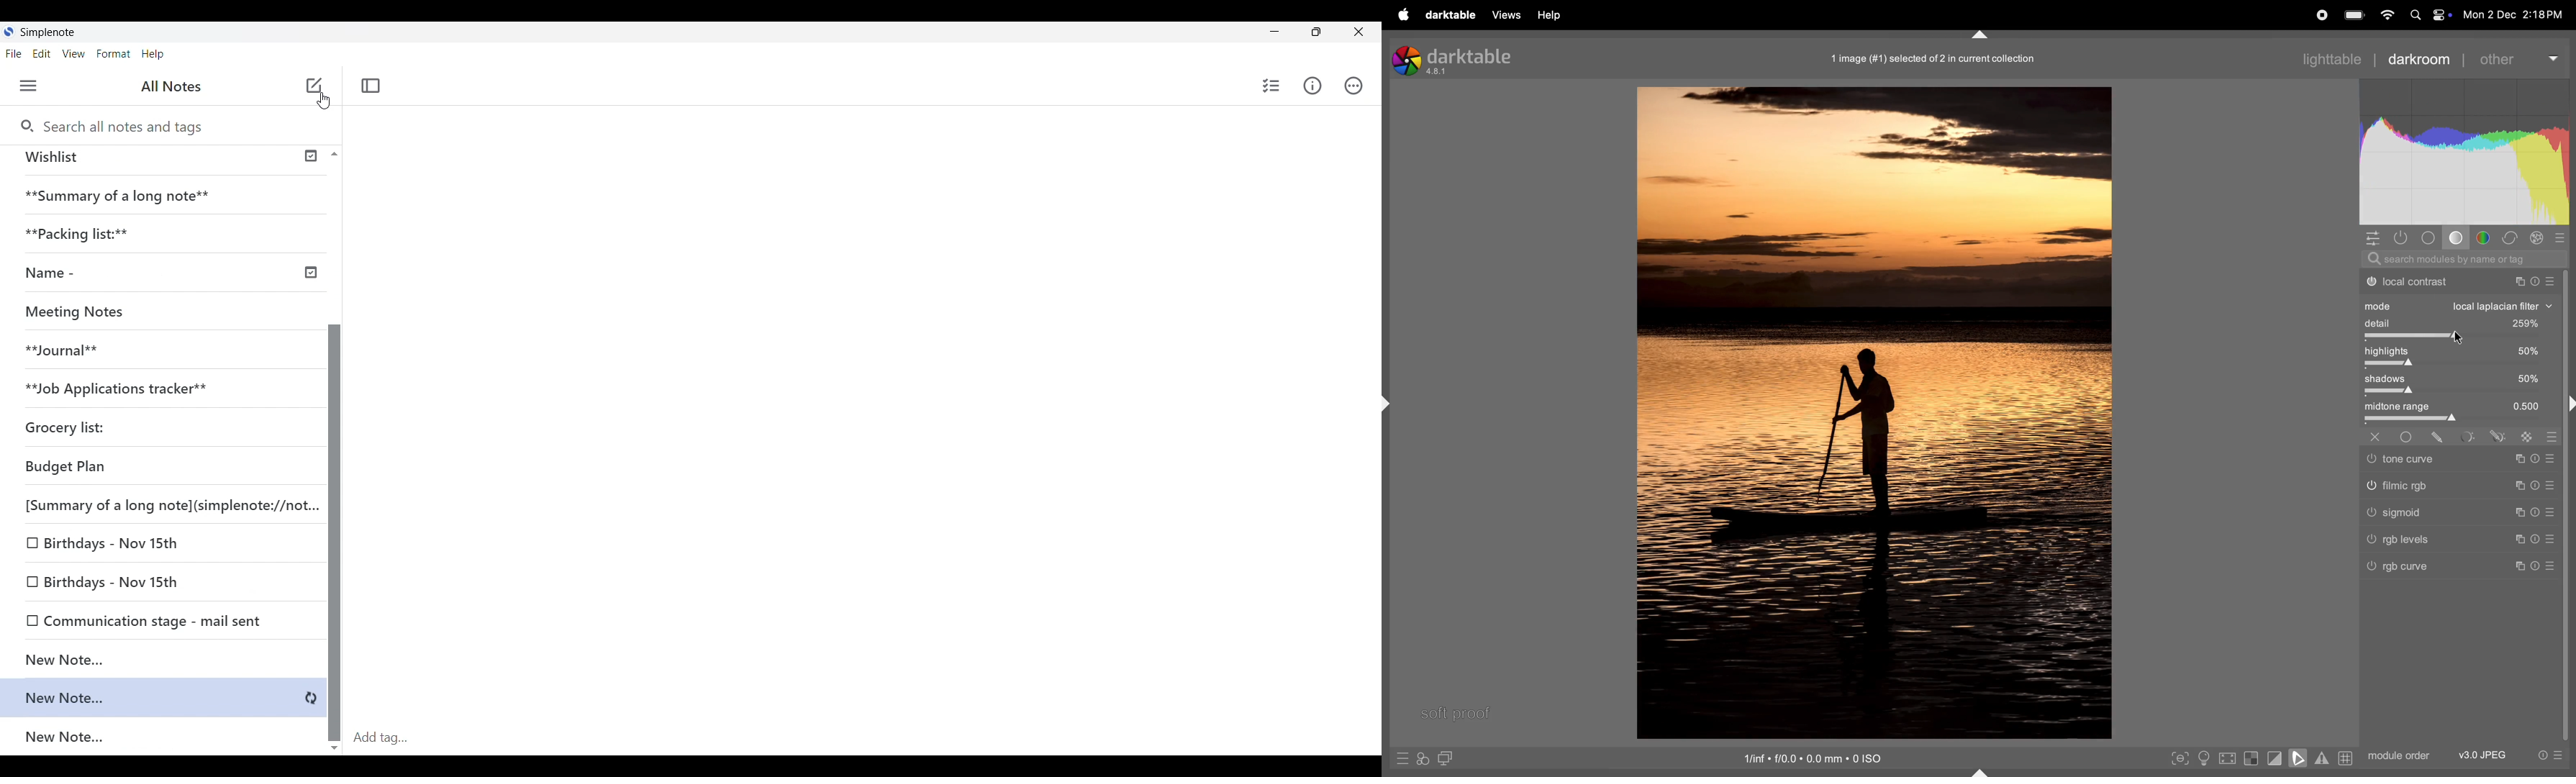 Image resolution: width=2576 pixels, height=784 pixels. Describe the element at coordinates (1457, 59) in the screenshot. I see `Darktable` at that location.